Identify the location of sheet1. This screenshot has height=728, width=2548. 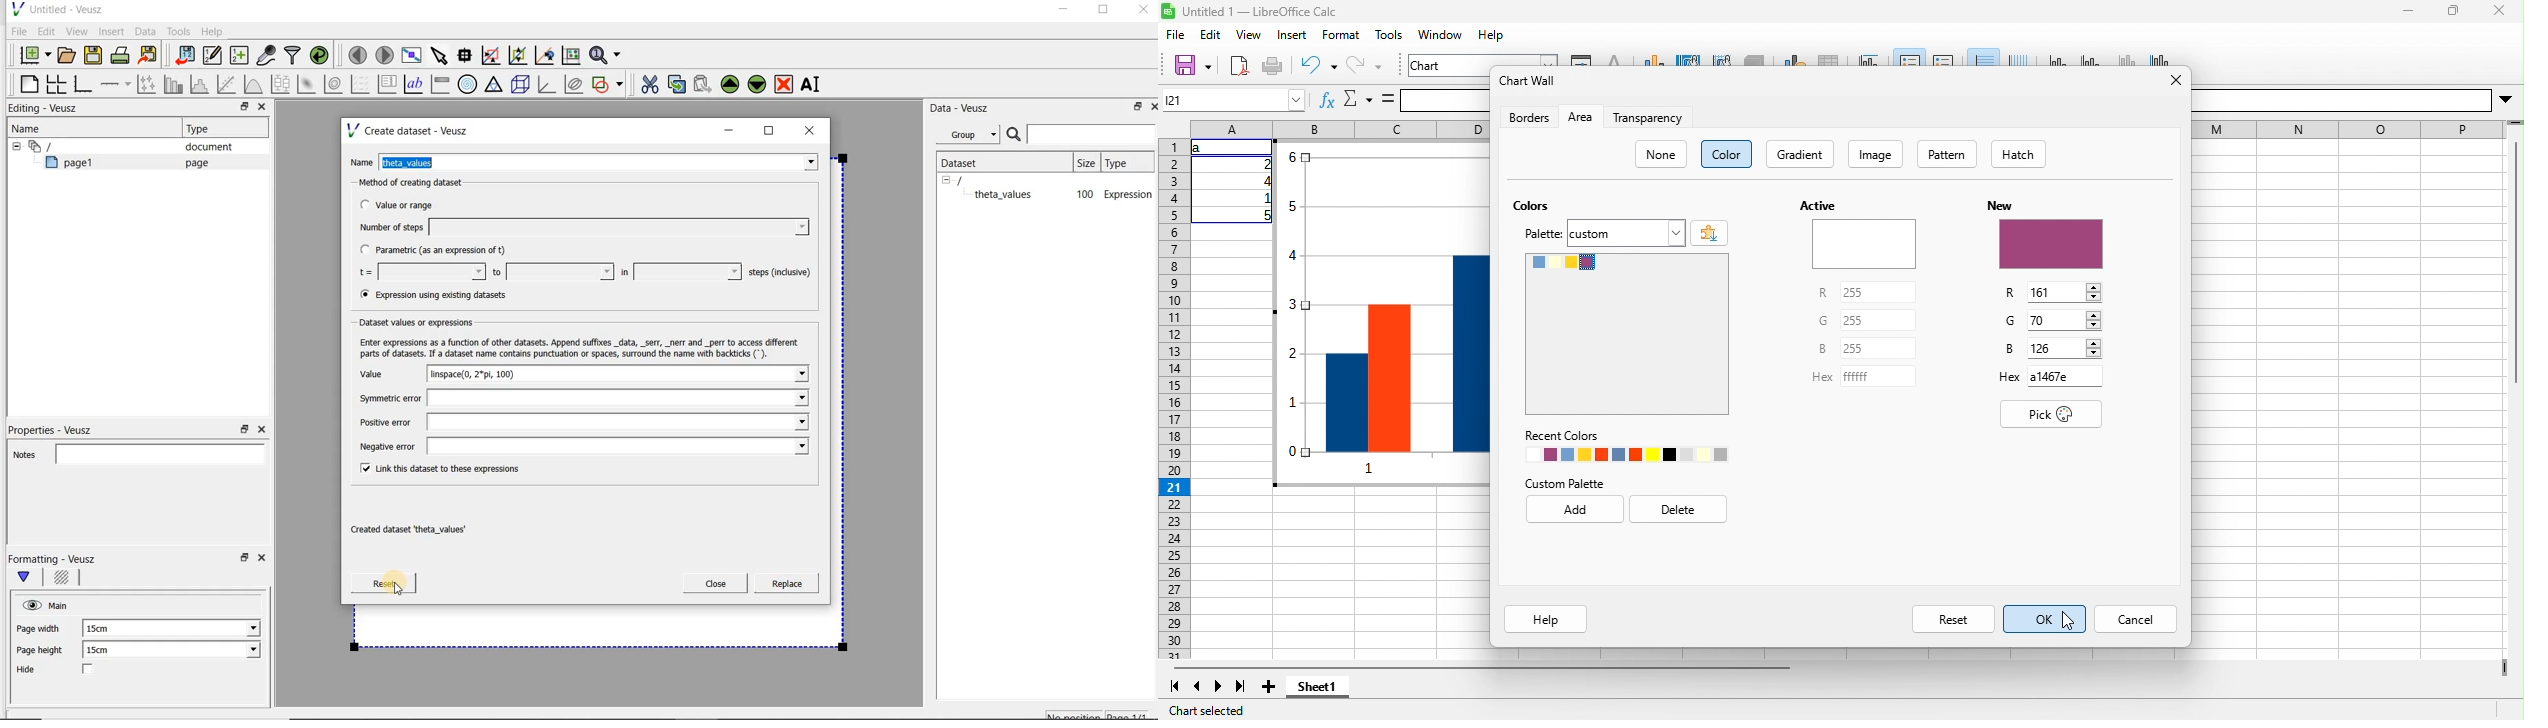
(1317, 686).